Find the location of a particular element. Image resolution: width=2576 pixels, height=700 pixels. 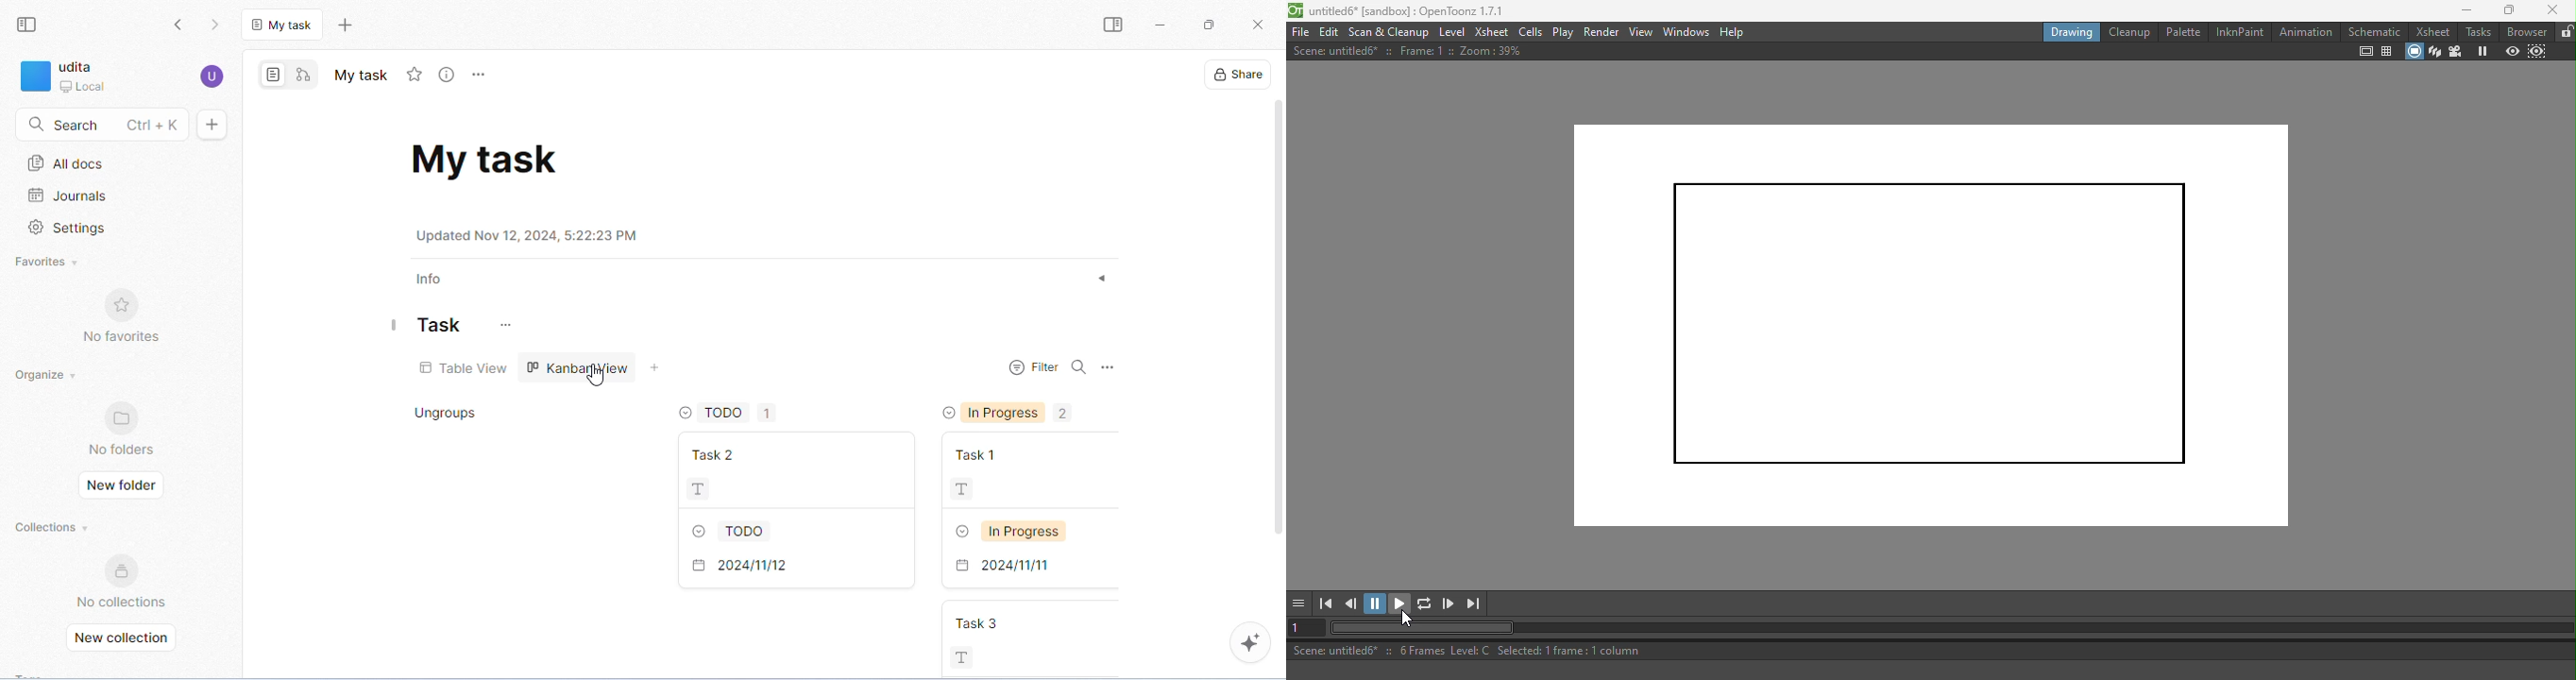

no favorites is located at coordinates (123, 318).